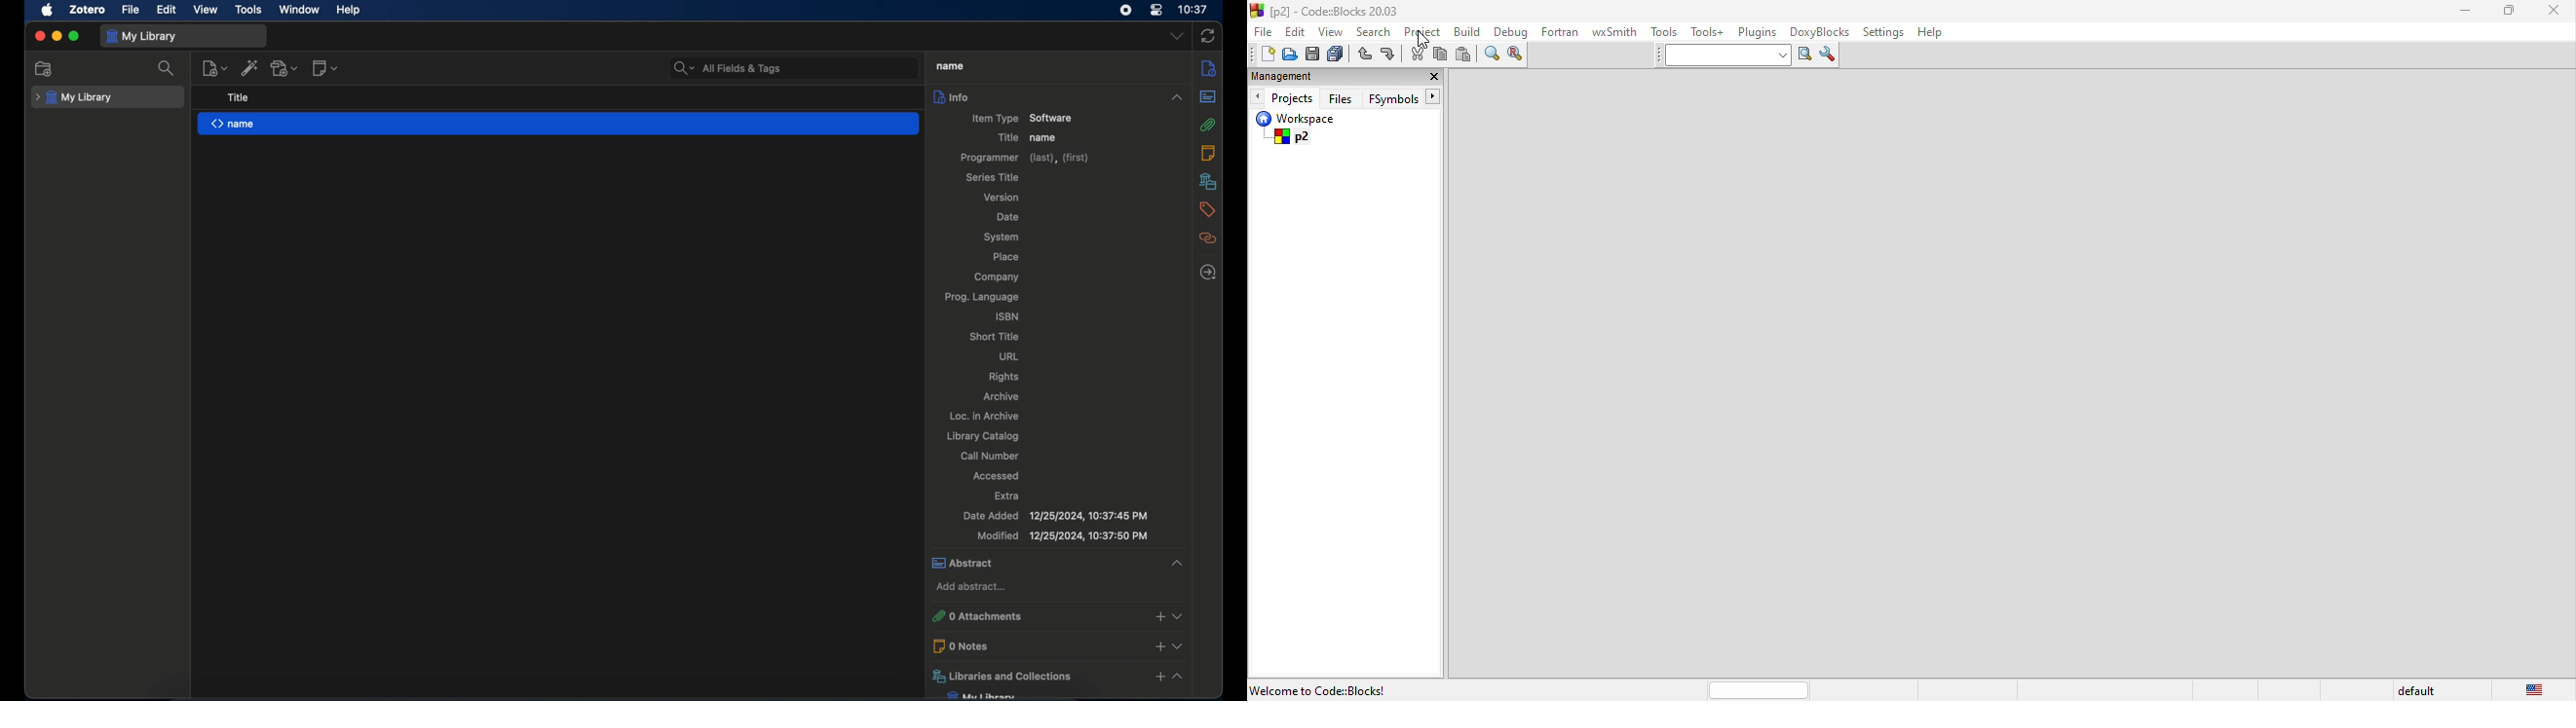  I want to click on title, so click(1005, 137).